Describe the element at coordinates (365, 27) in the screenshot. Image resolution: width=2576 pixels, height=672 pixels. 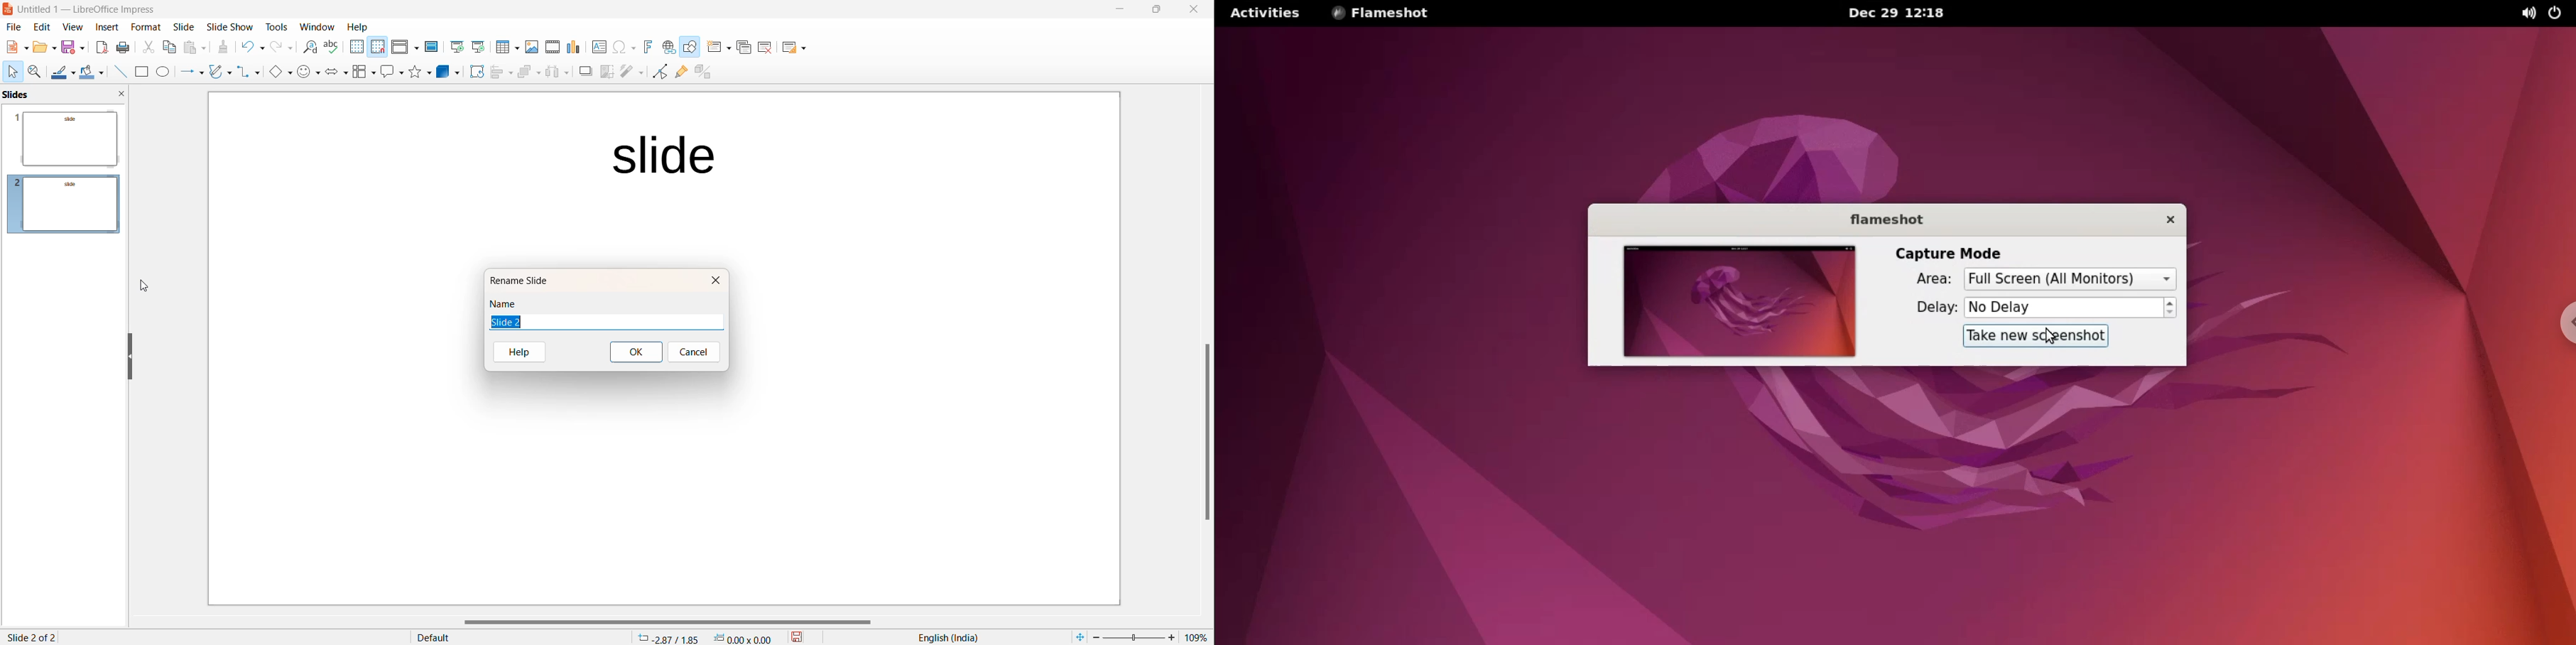
I see `Help` at that location.